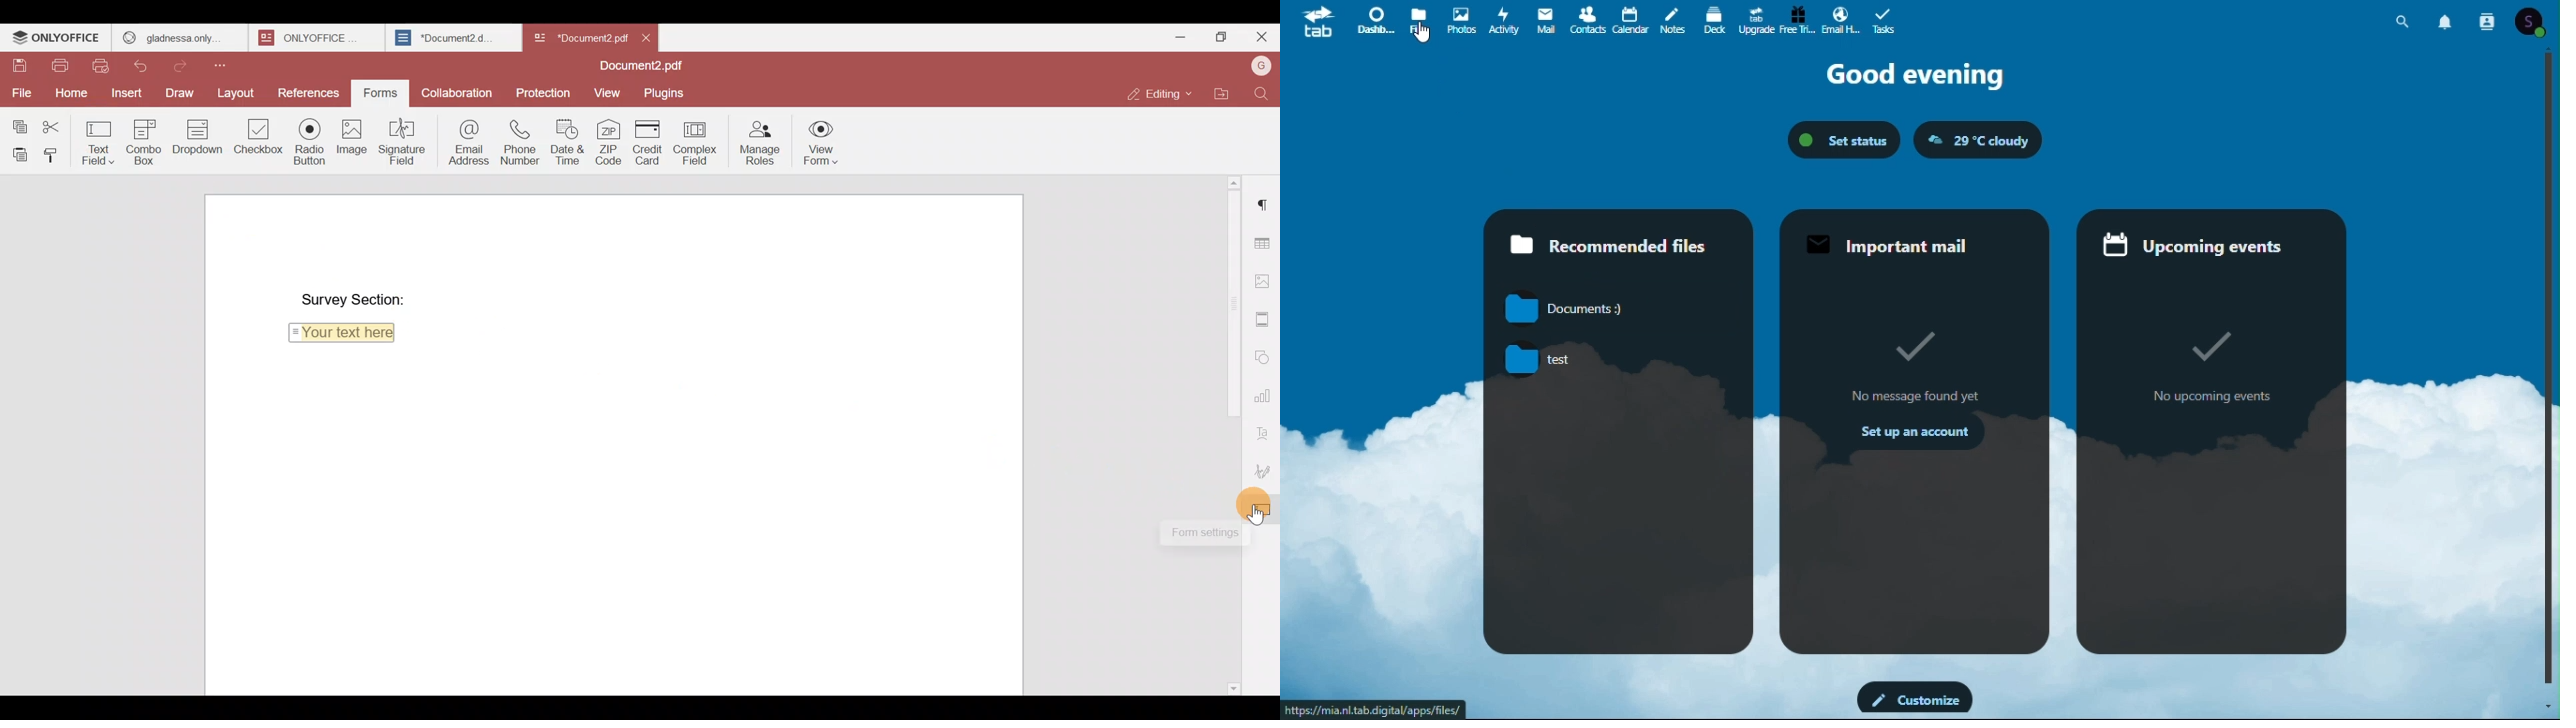  Describe the element at coordinates (1228, 302) in the screenshot. I see `scroll bar` at that location.